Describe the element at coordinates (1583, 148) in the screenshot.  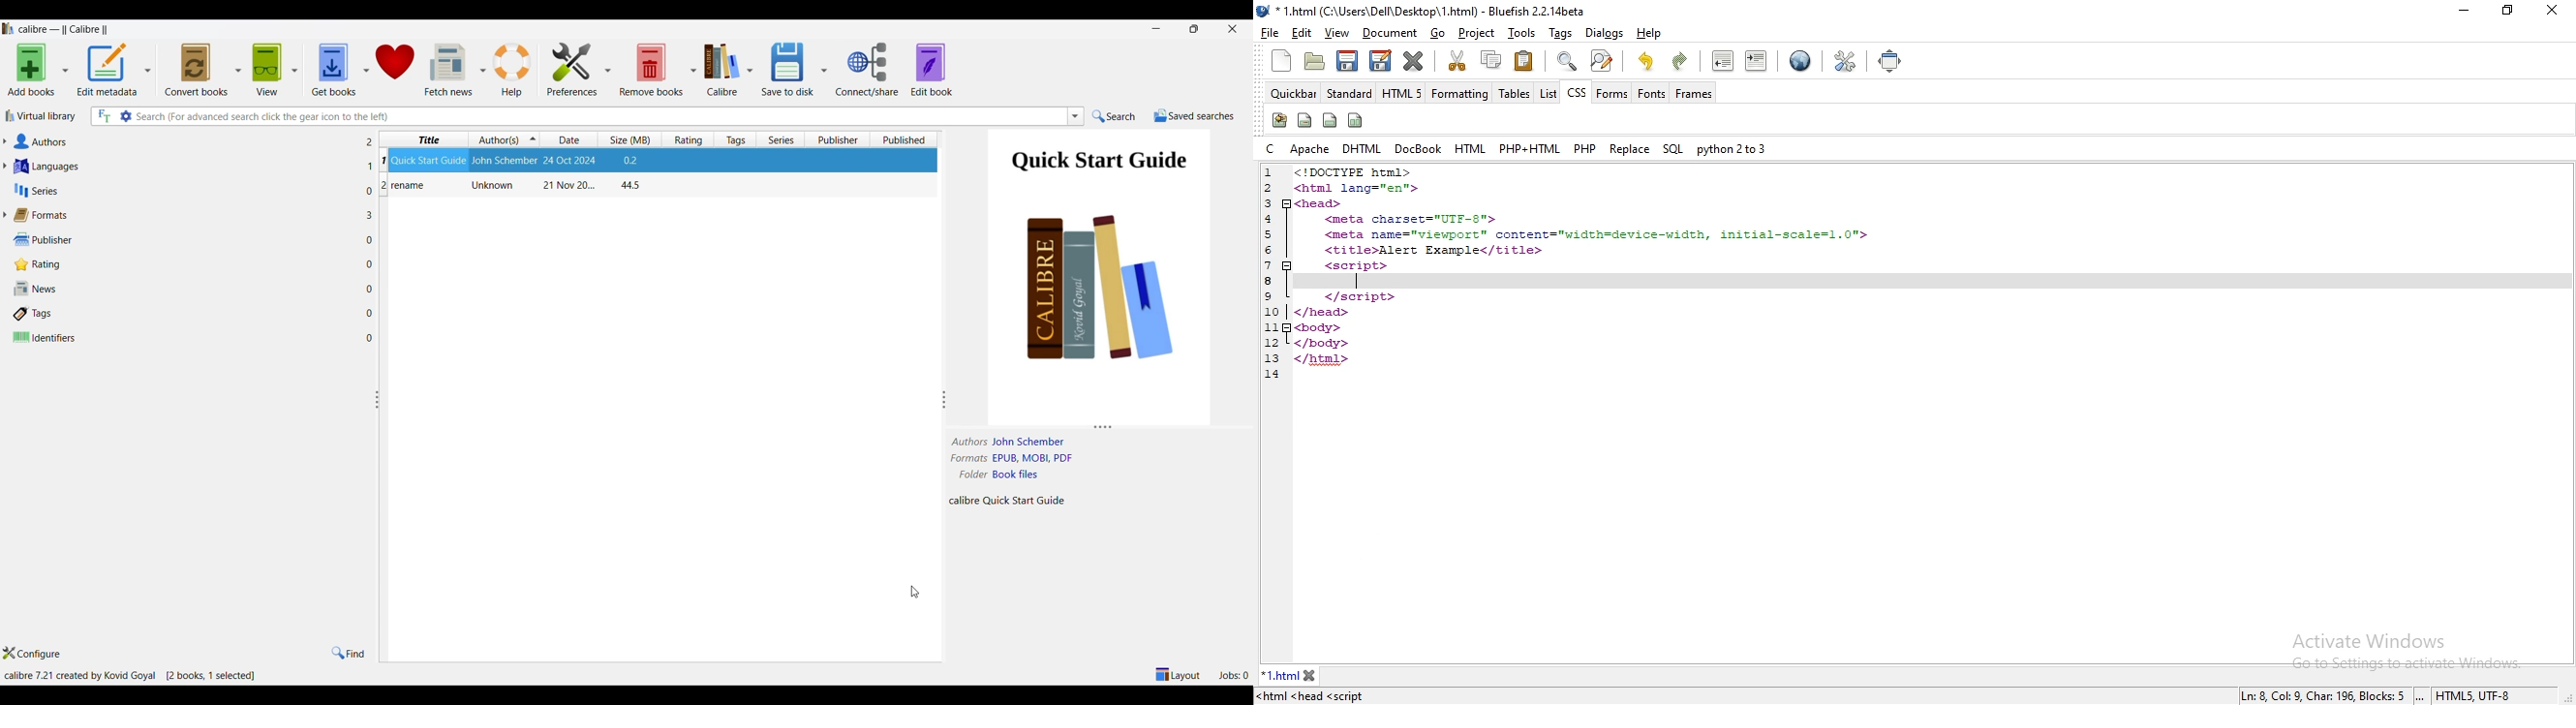
I see `php` at that location.